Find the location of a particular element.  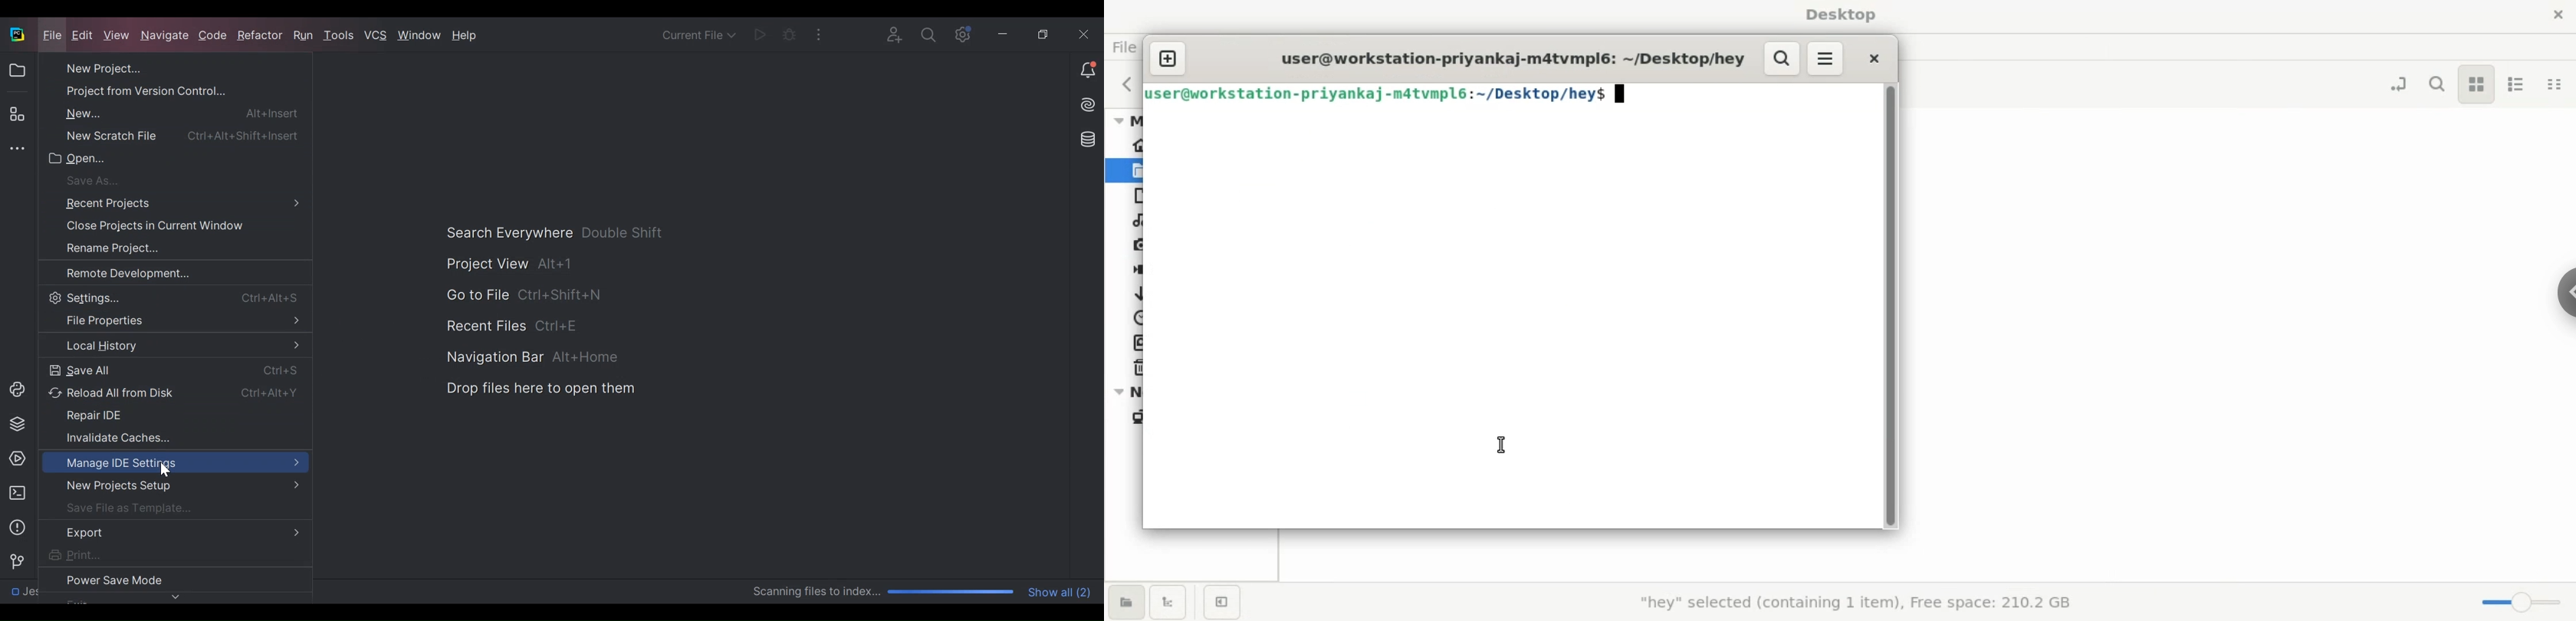

Local History is located at coordinates (173, 345).